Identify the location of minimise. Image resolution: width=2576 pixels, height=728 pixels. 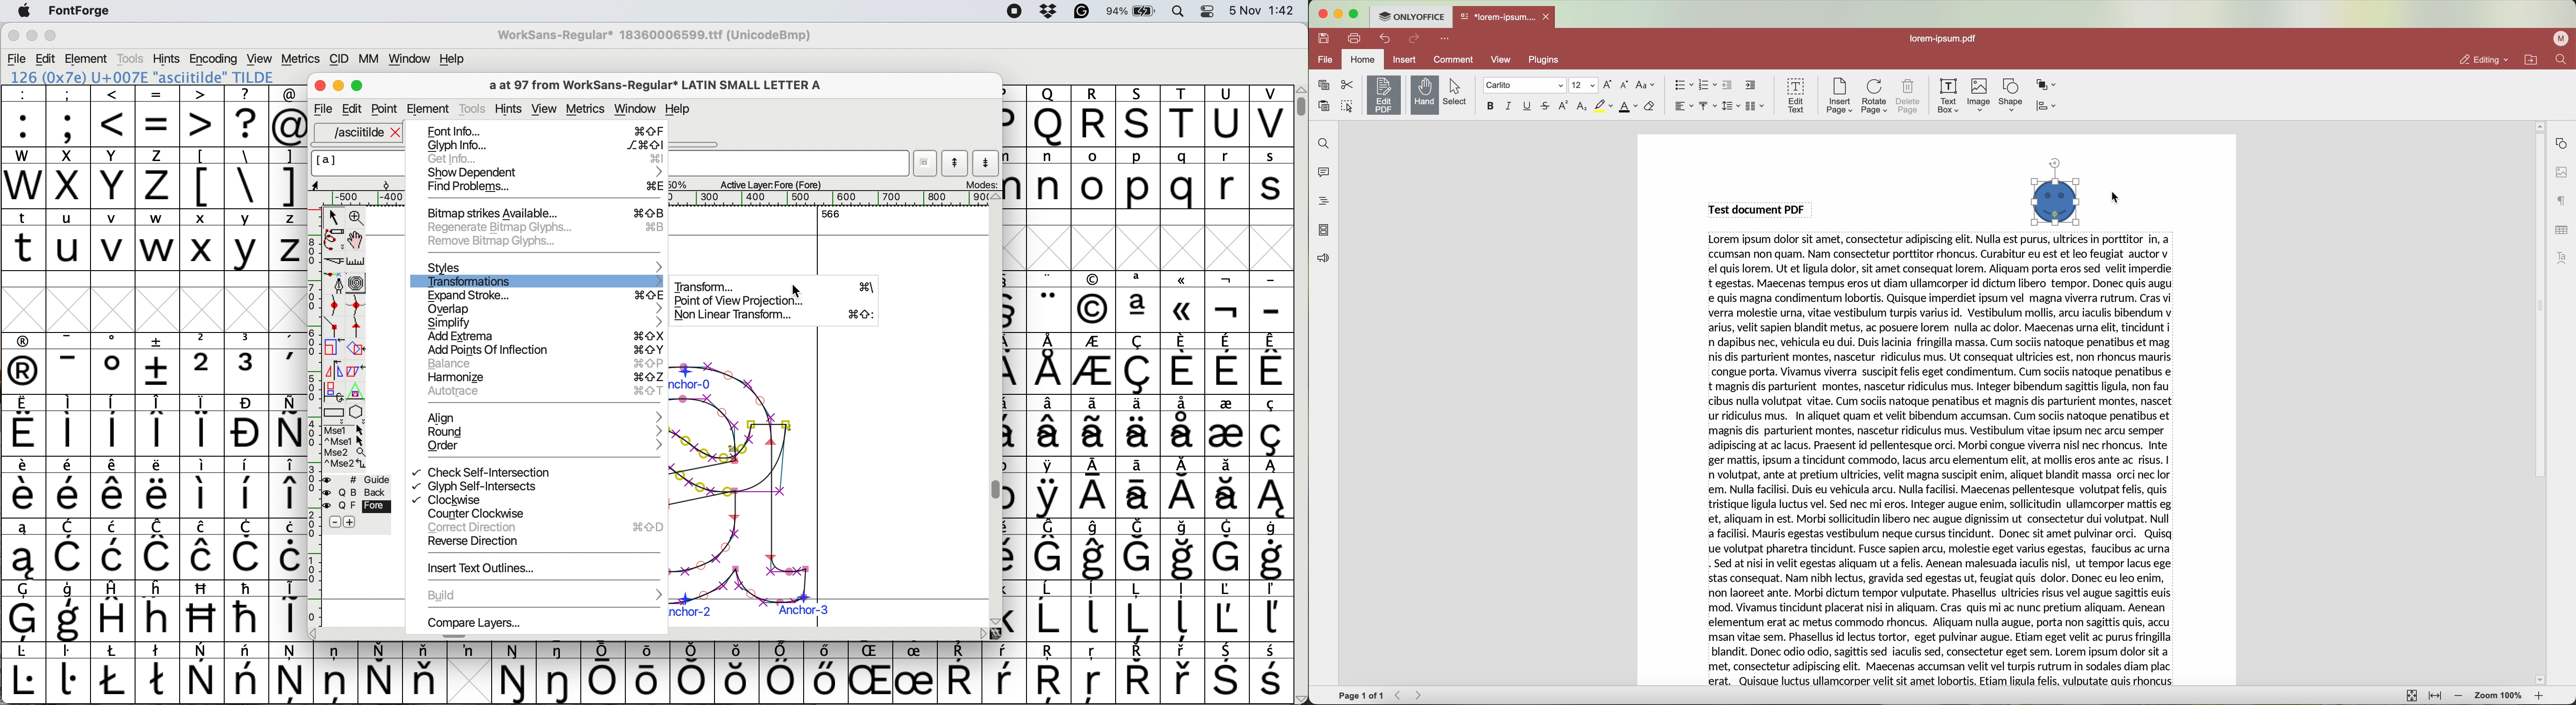
(30, 37).